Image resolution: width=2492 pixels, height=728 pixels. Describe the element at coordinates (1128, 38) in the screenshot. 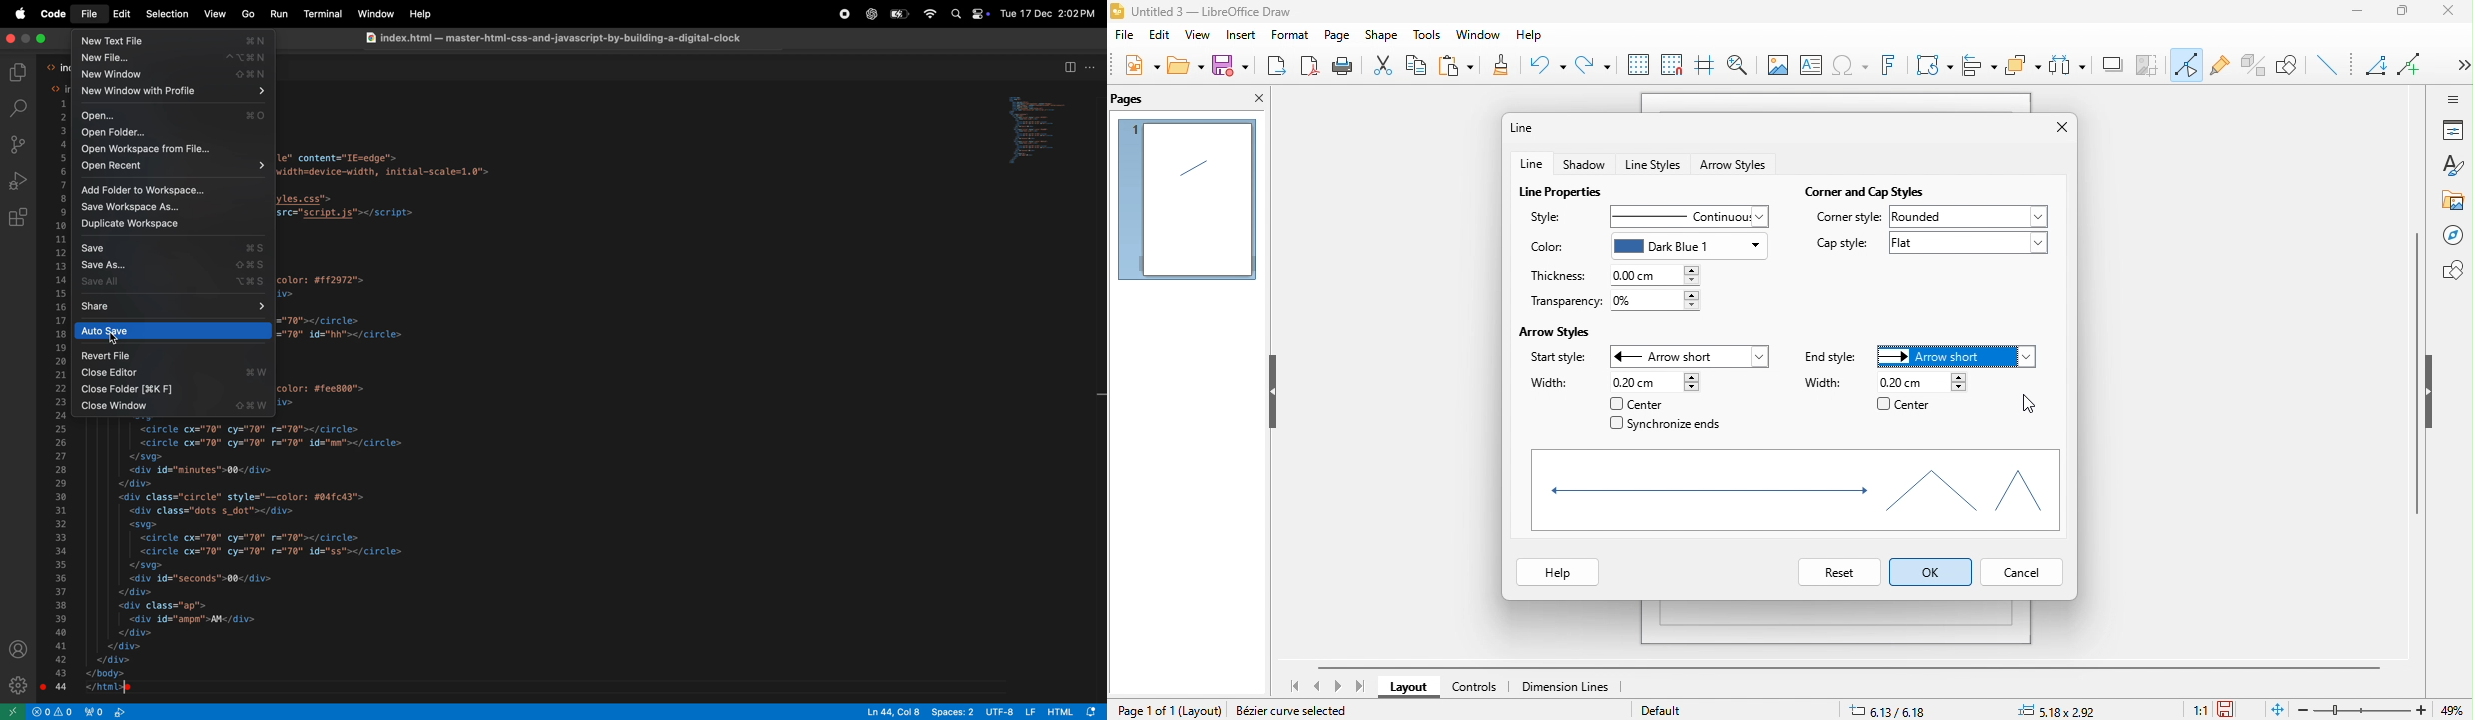

I see `file` at that location.